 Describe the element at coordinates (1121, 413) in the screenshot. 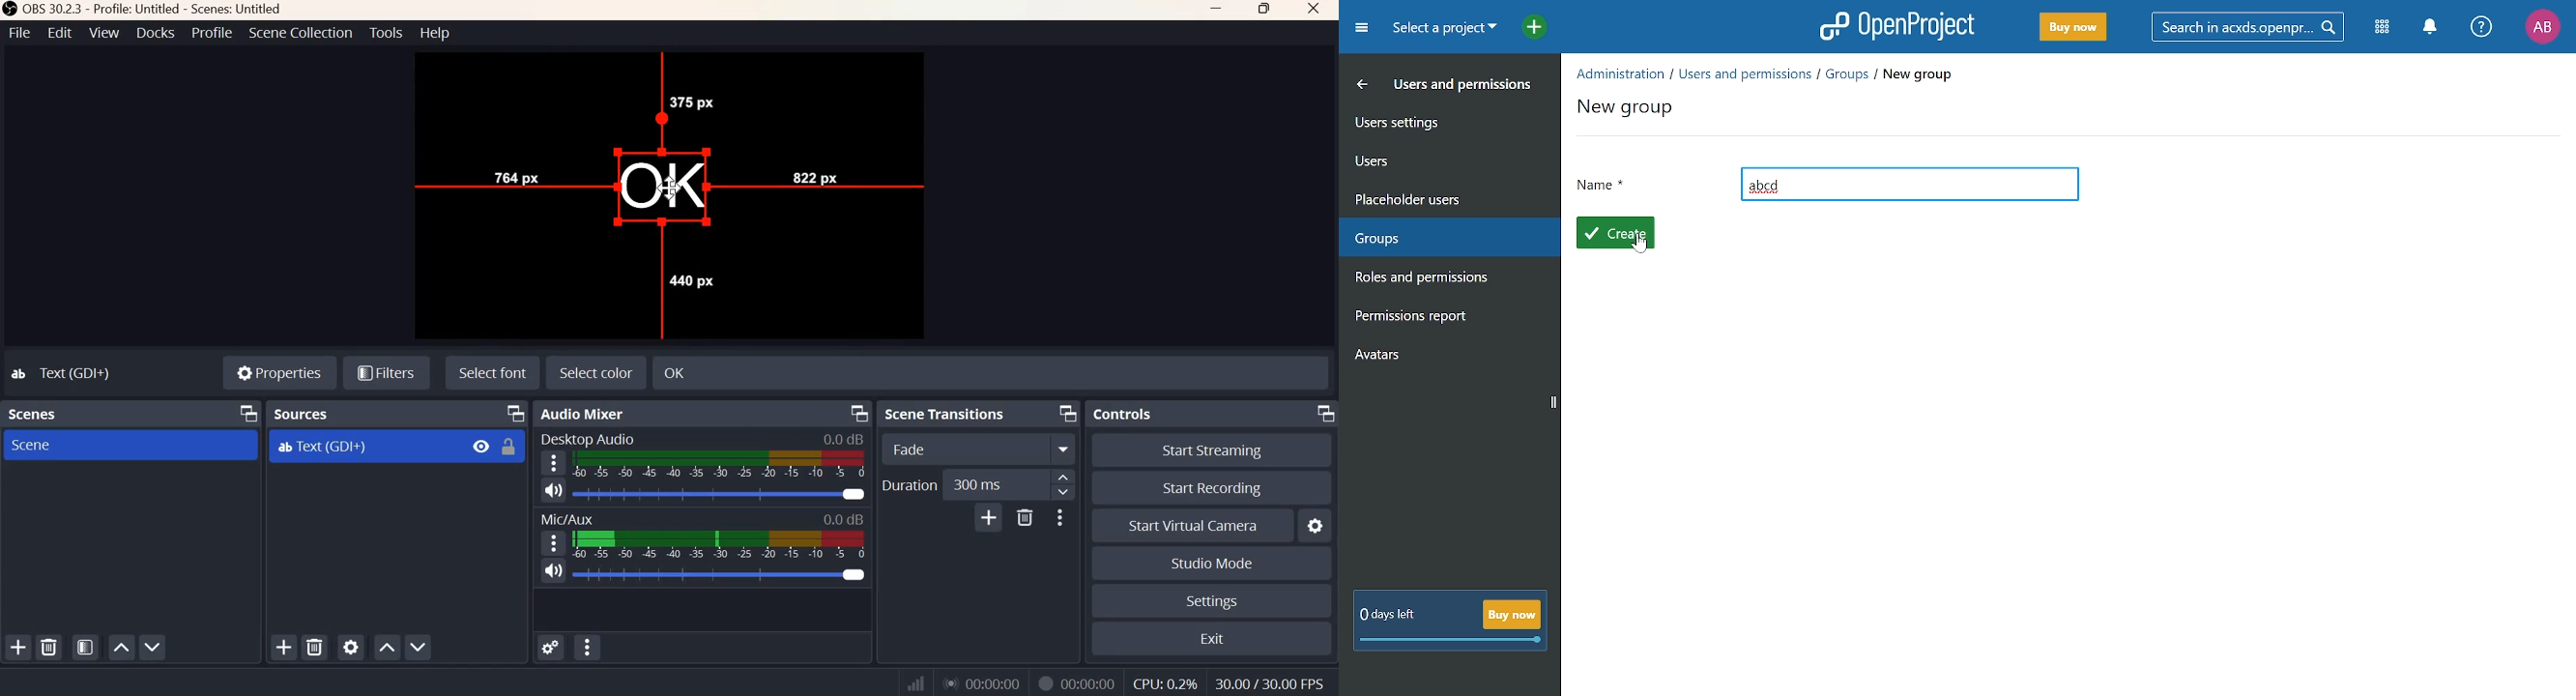

I see `controls` at that location.